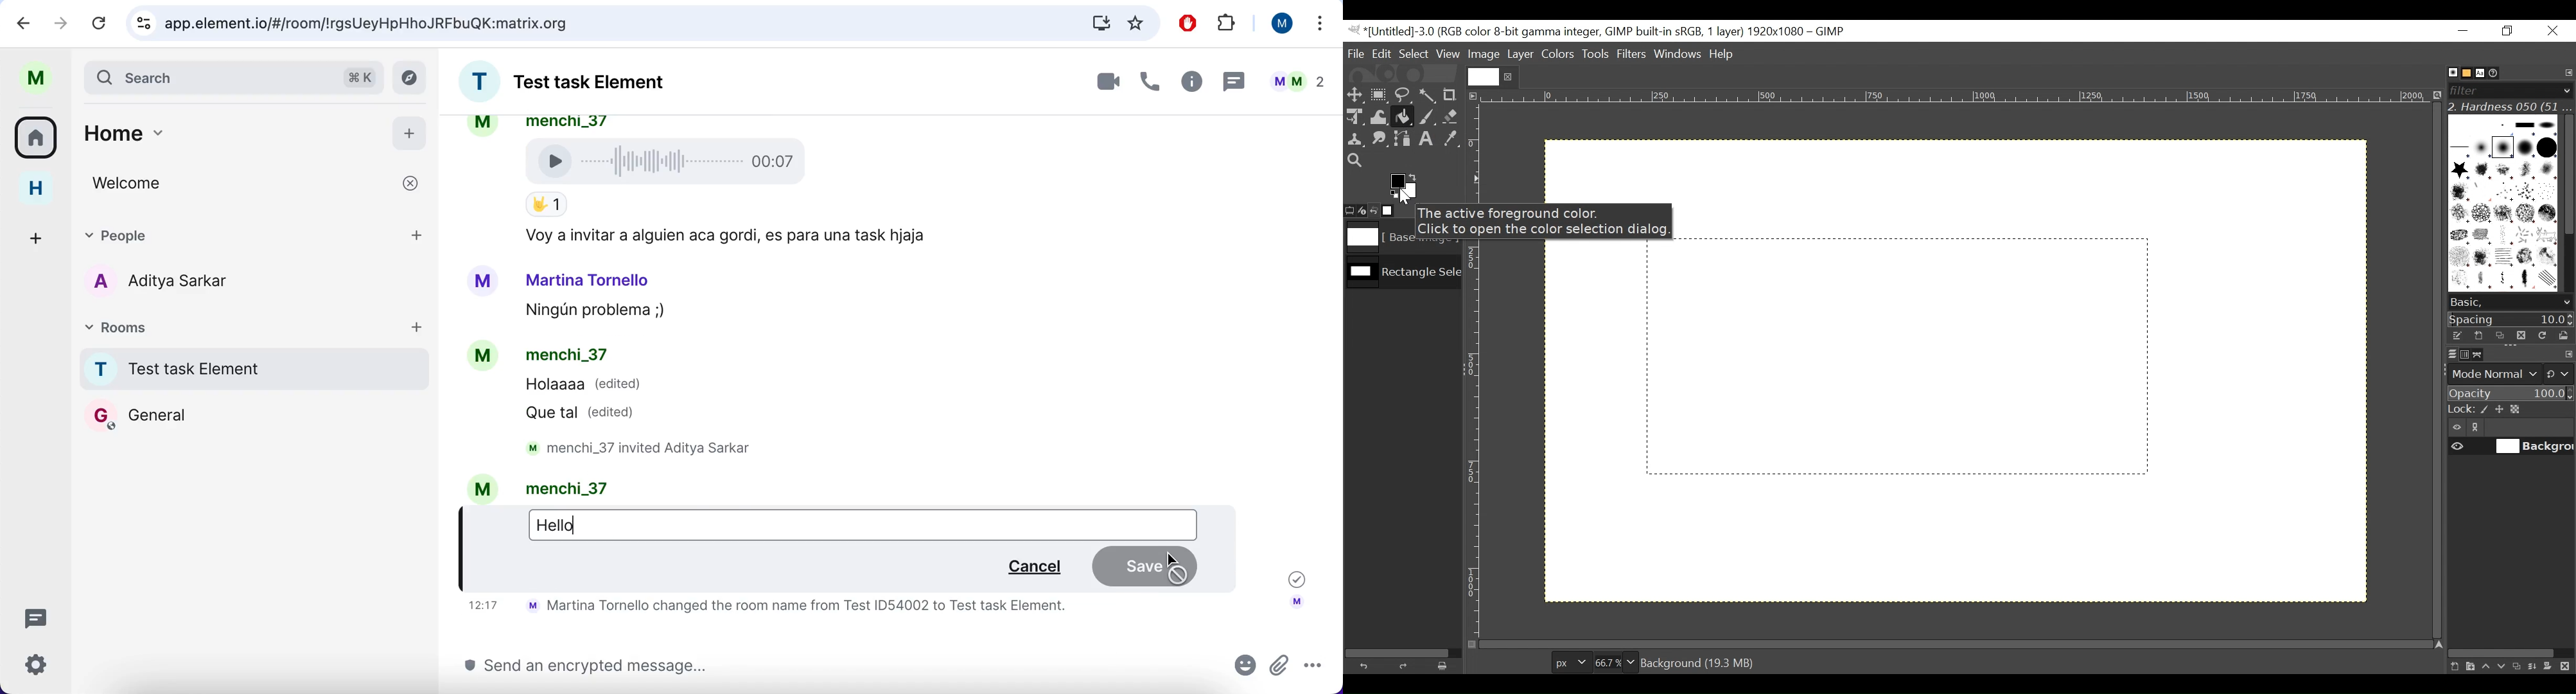 This screenshot has width=2576, height=700. I want to click on chat, so click(890, 307).